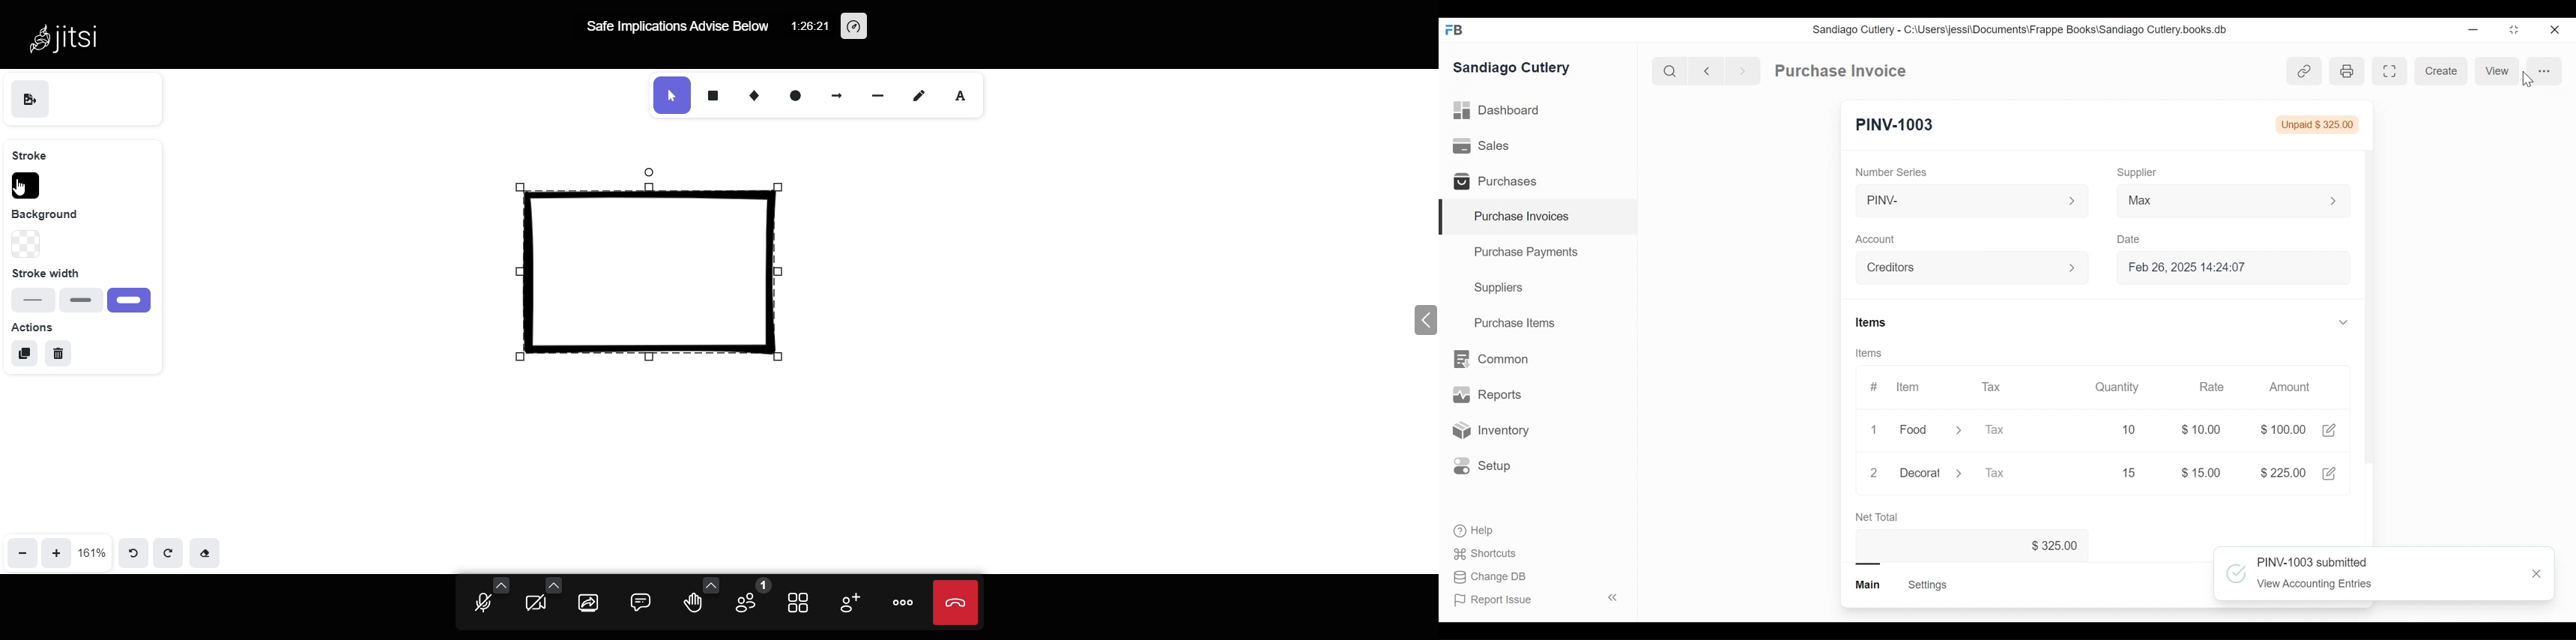  Describe the element at coordinates (2513, 30) in the screenshot. I see `restore` at that location.